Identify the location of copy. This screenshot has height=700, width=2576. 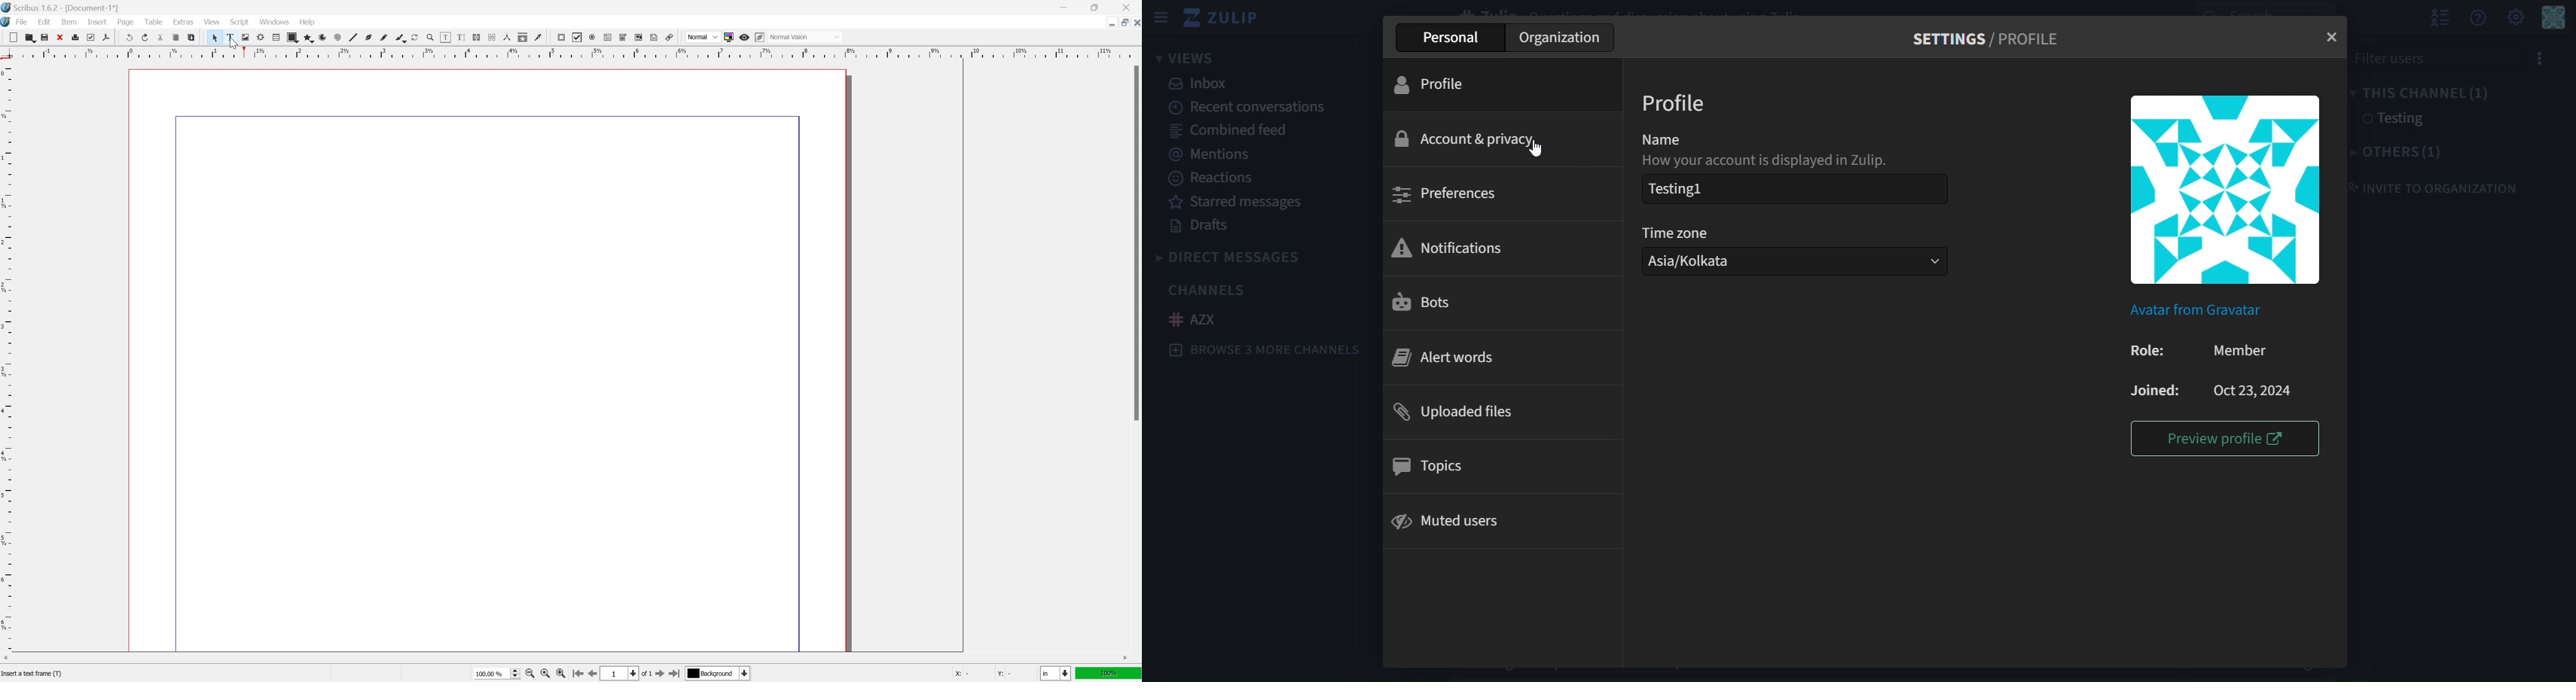
(176, 38).